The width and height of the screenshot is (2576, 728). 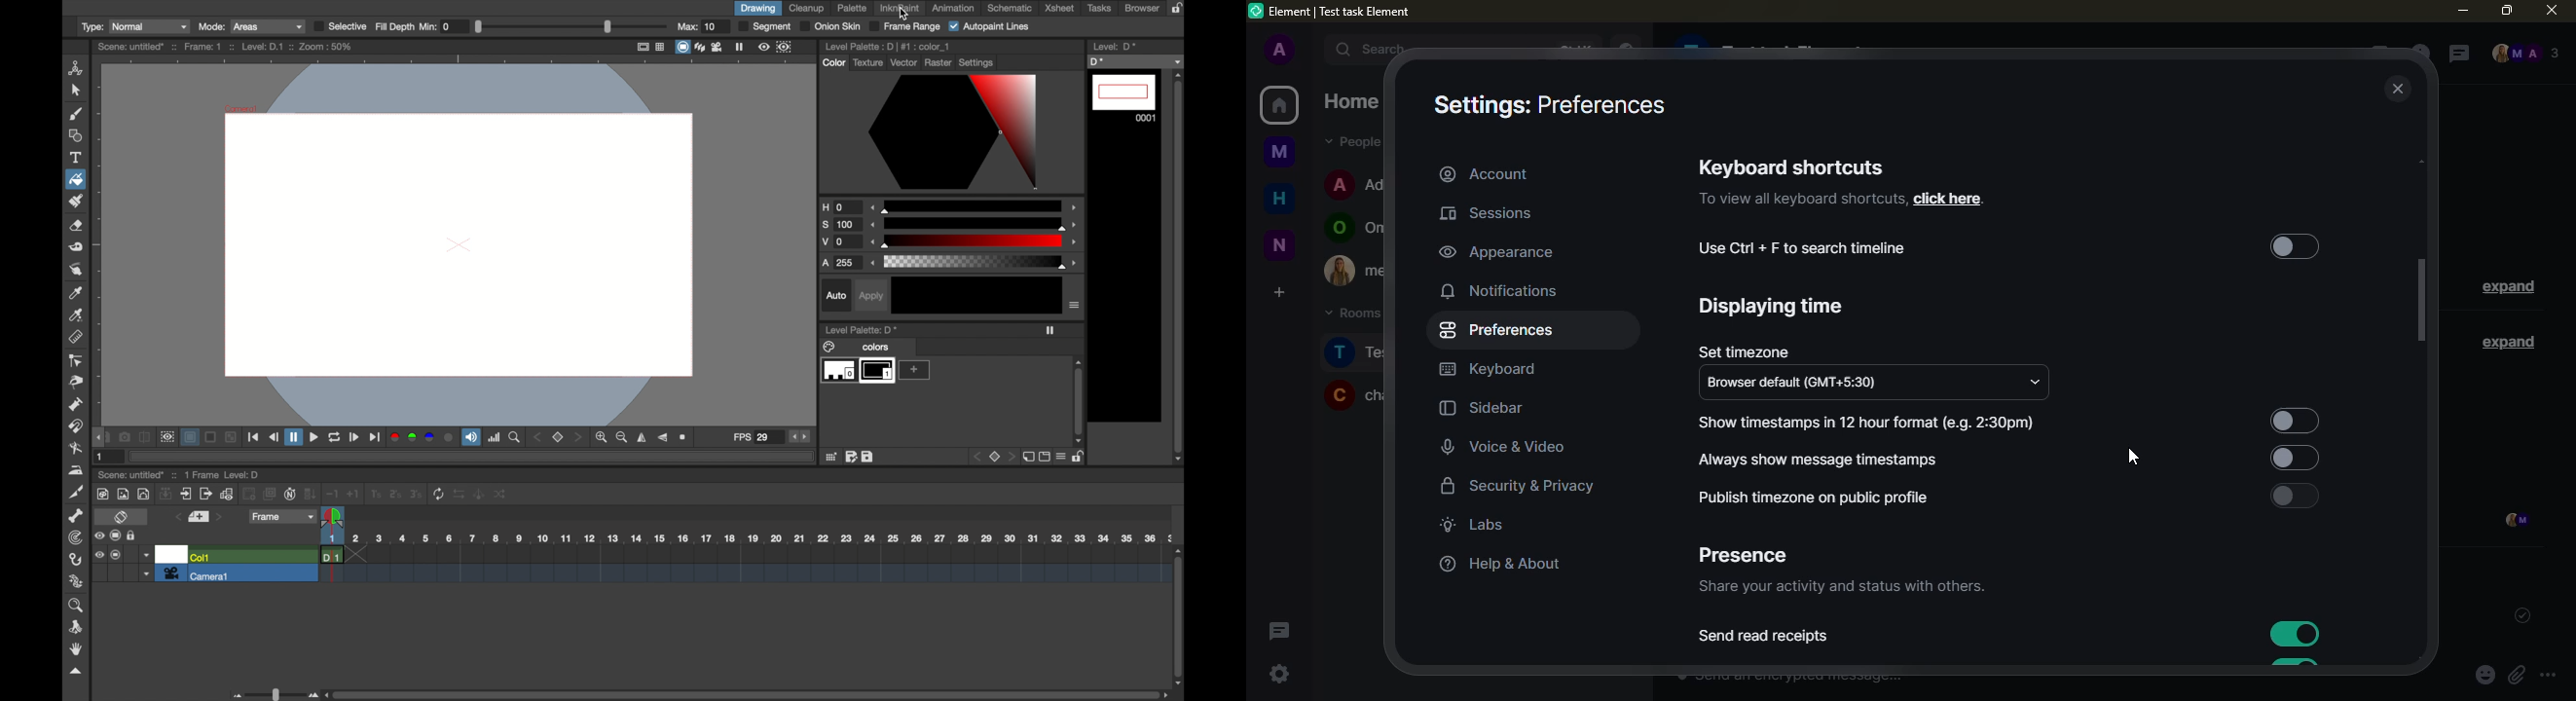 What do you see at coordinates (899, 8) in the screenshot?
I see `inknpaint` at bounding box center [899, 8].